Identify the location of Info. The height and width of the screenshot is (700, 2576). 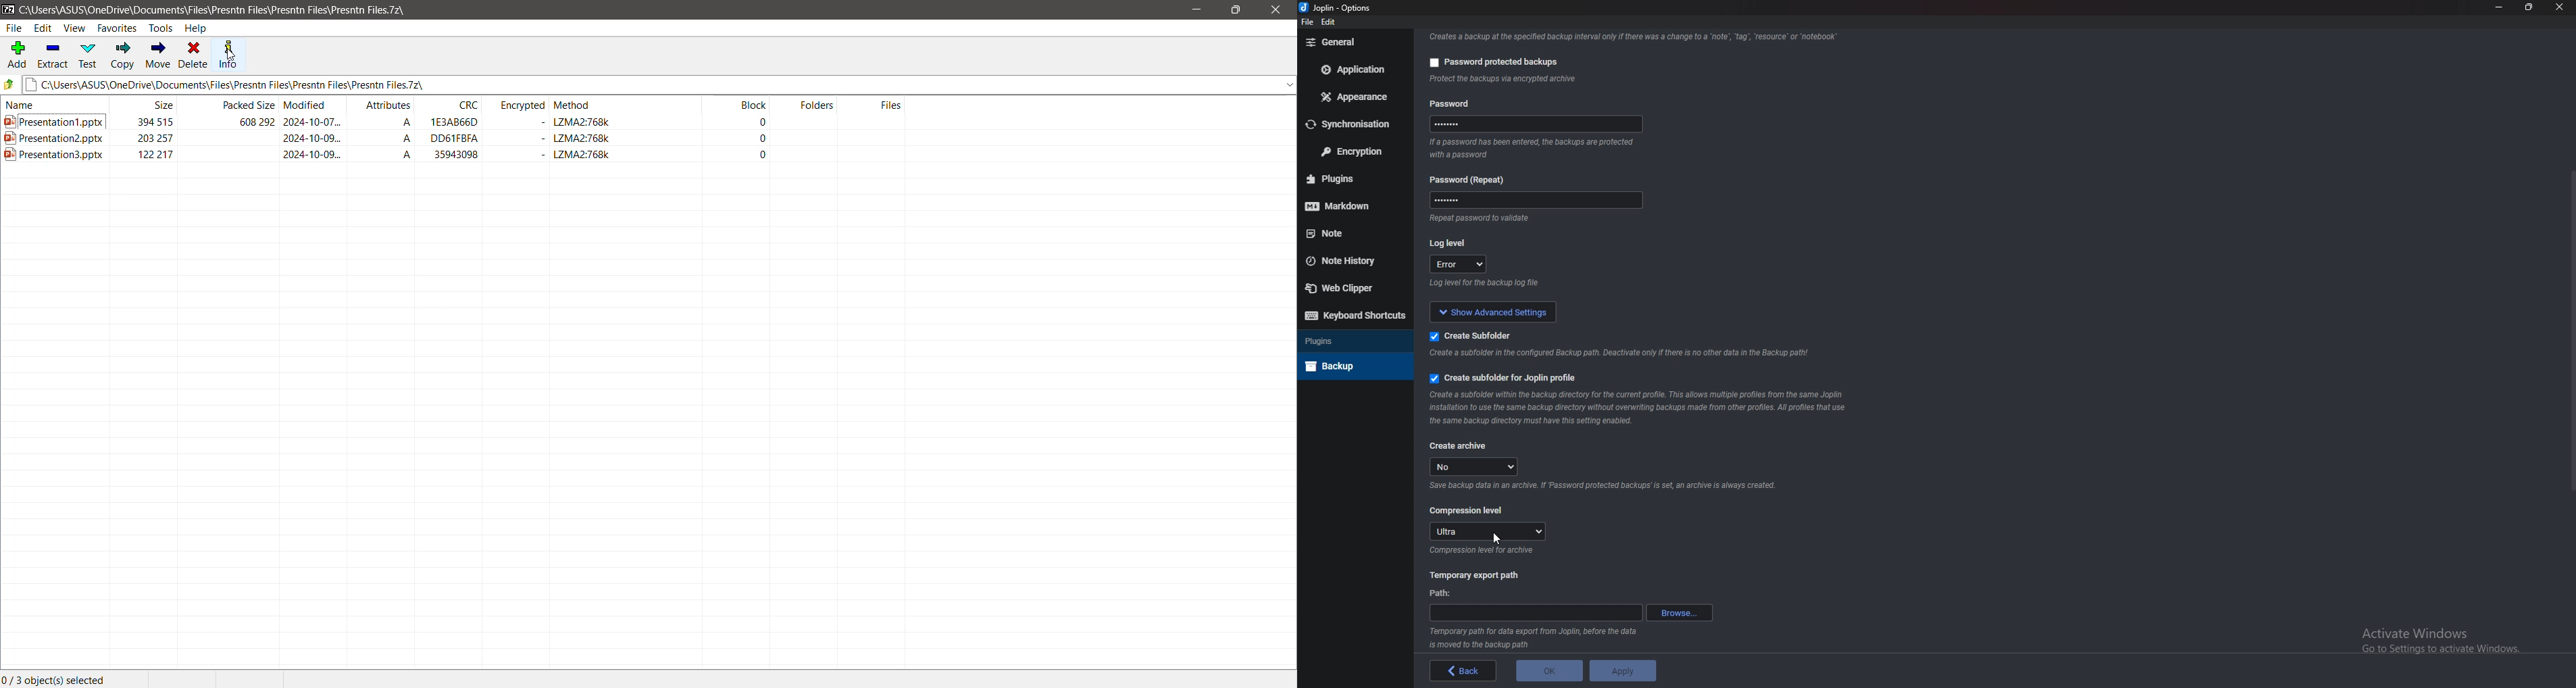
(1484, 551).